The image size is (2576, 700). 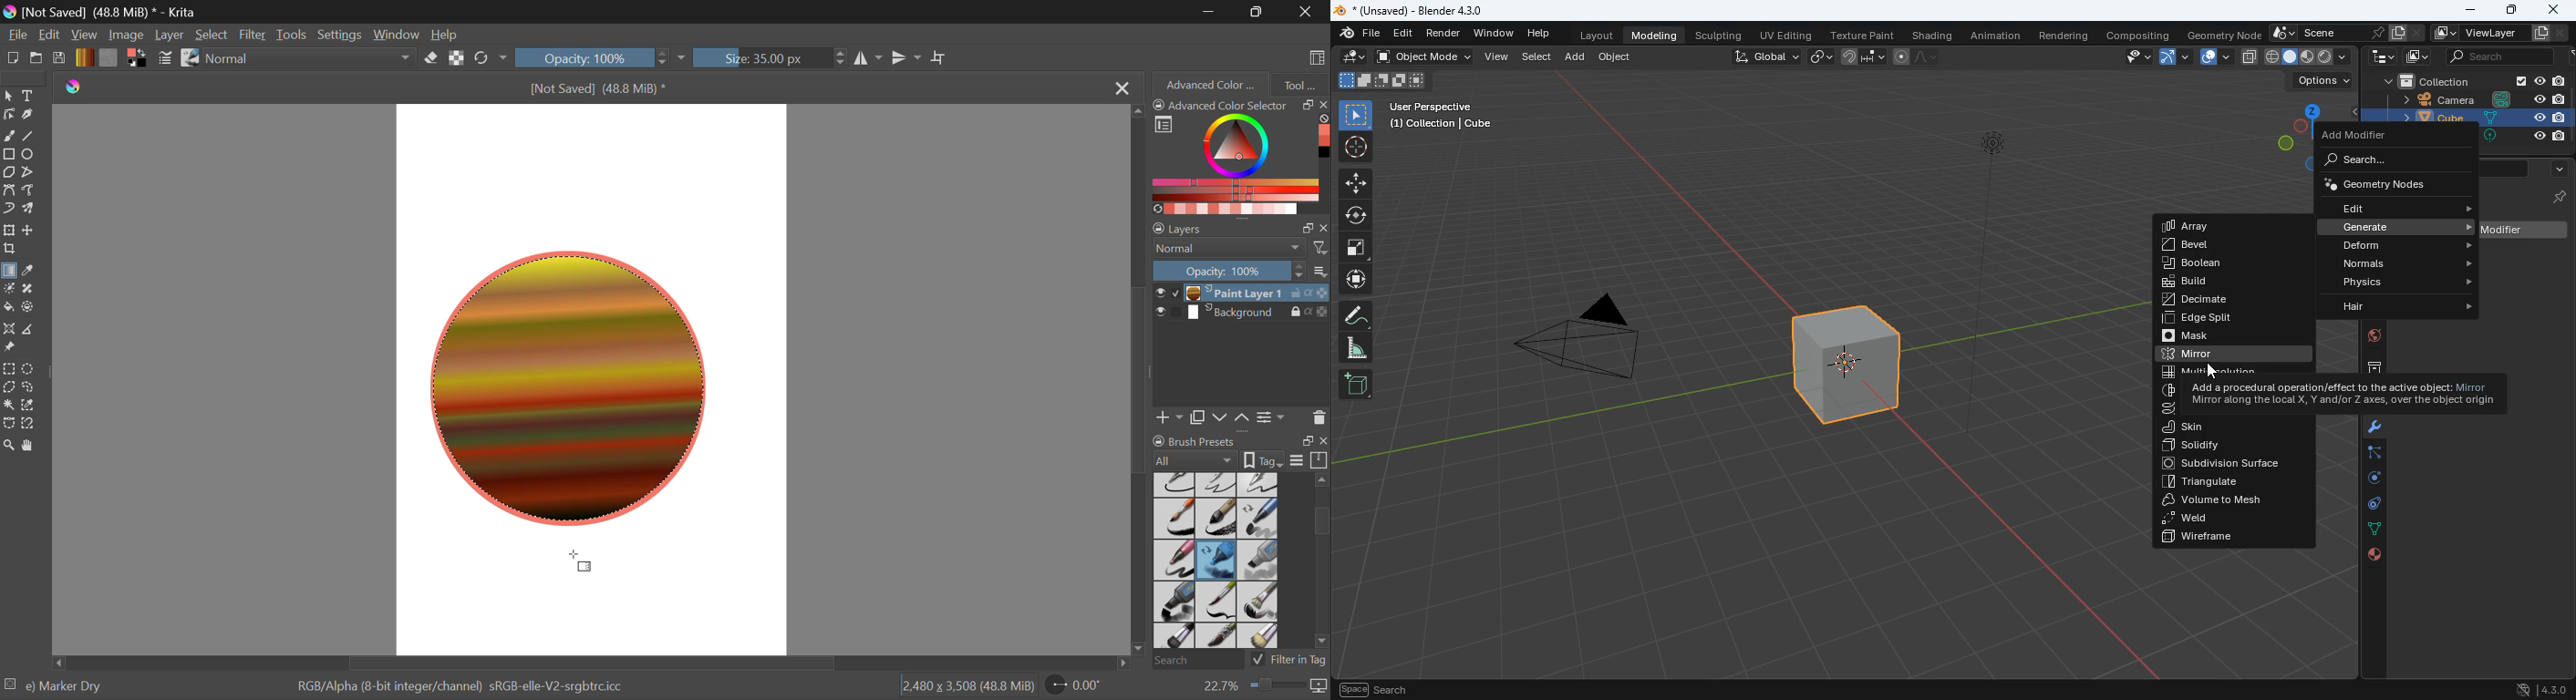 I want to click on Close, so click(x=1307, y=11).